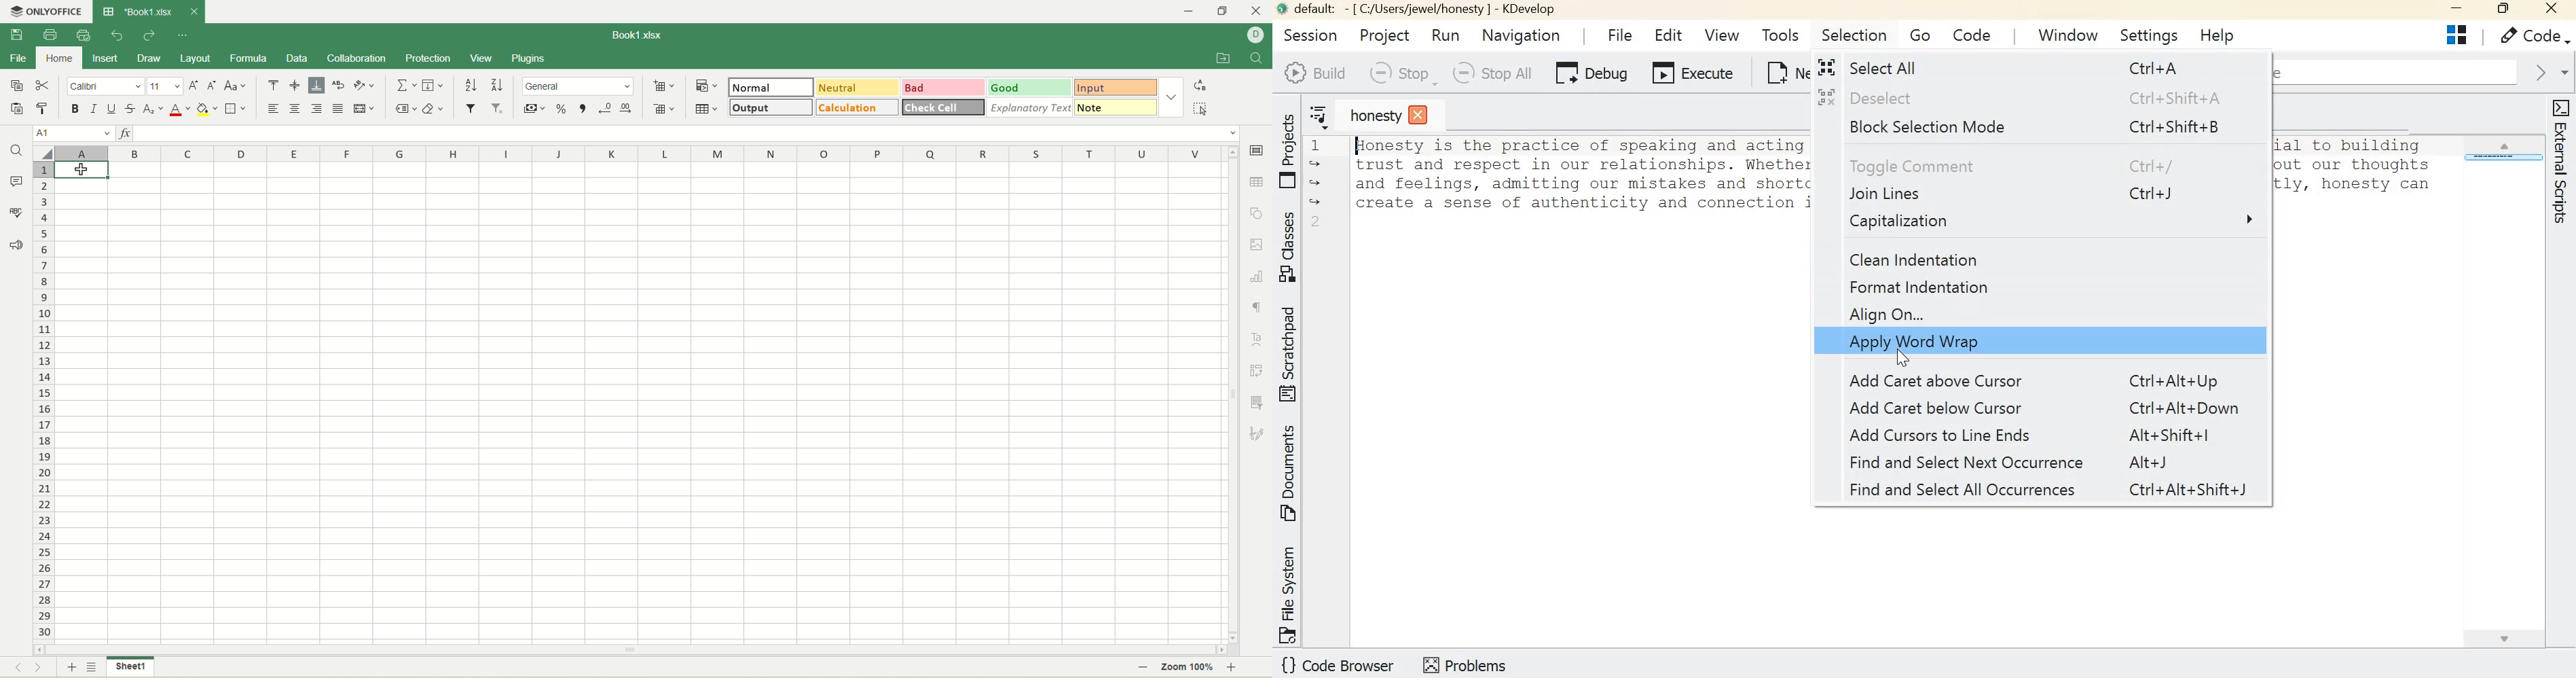  I want to click on Toggle 'Scratchpad' tool view, so click(1291, 353).